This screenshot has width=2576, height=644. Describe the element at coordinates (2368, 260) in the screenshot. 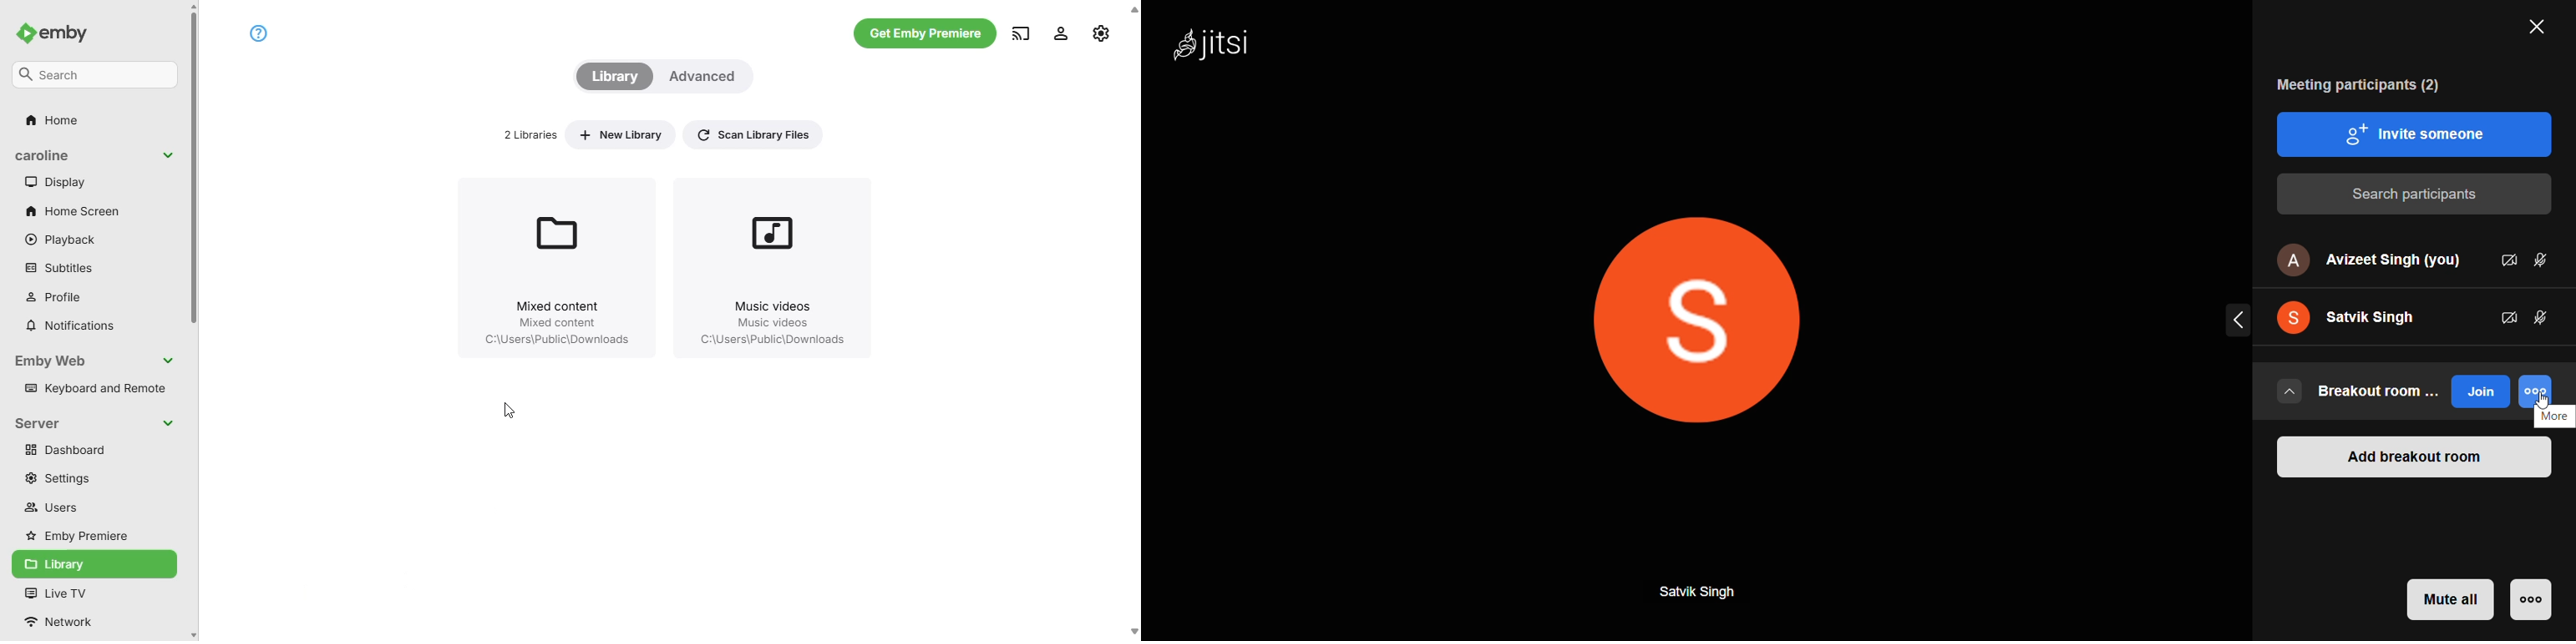

I see `avizeet singh (you)` at that location.